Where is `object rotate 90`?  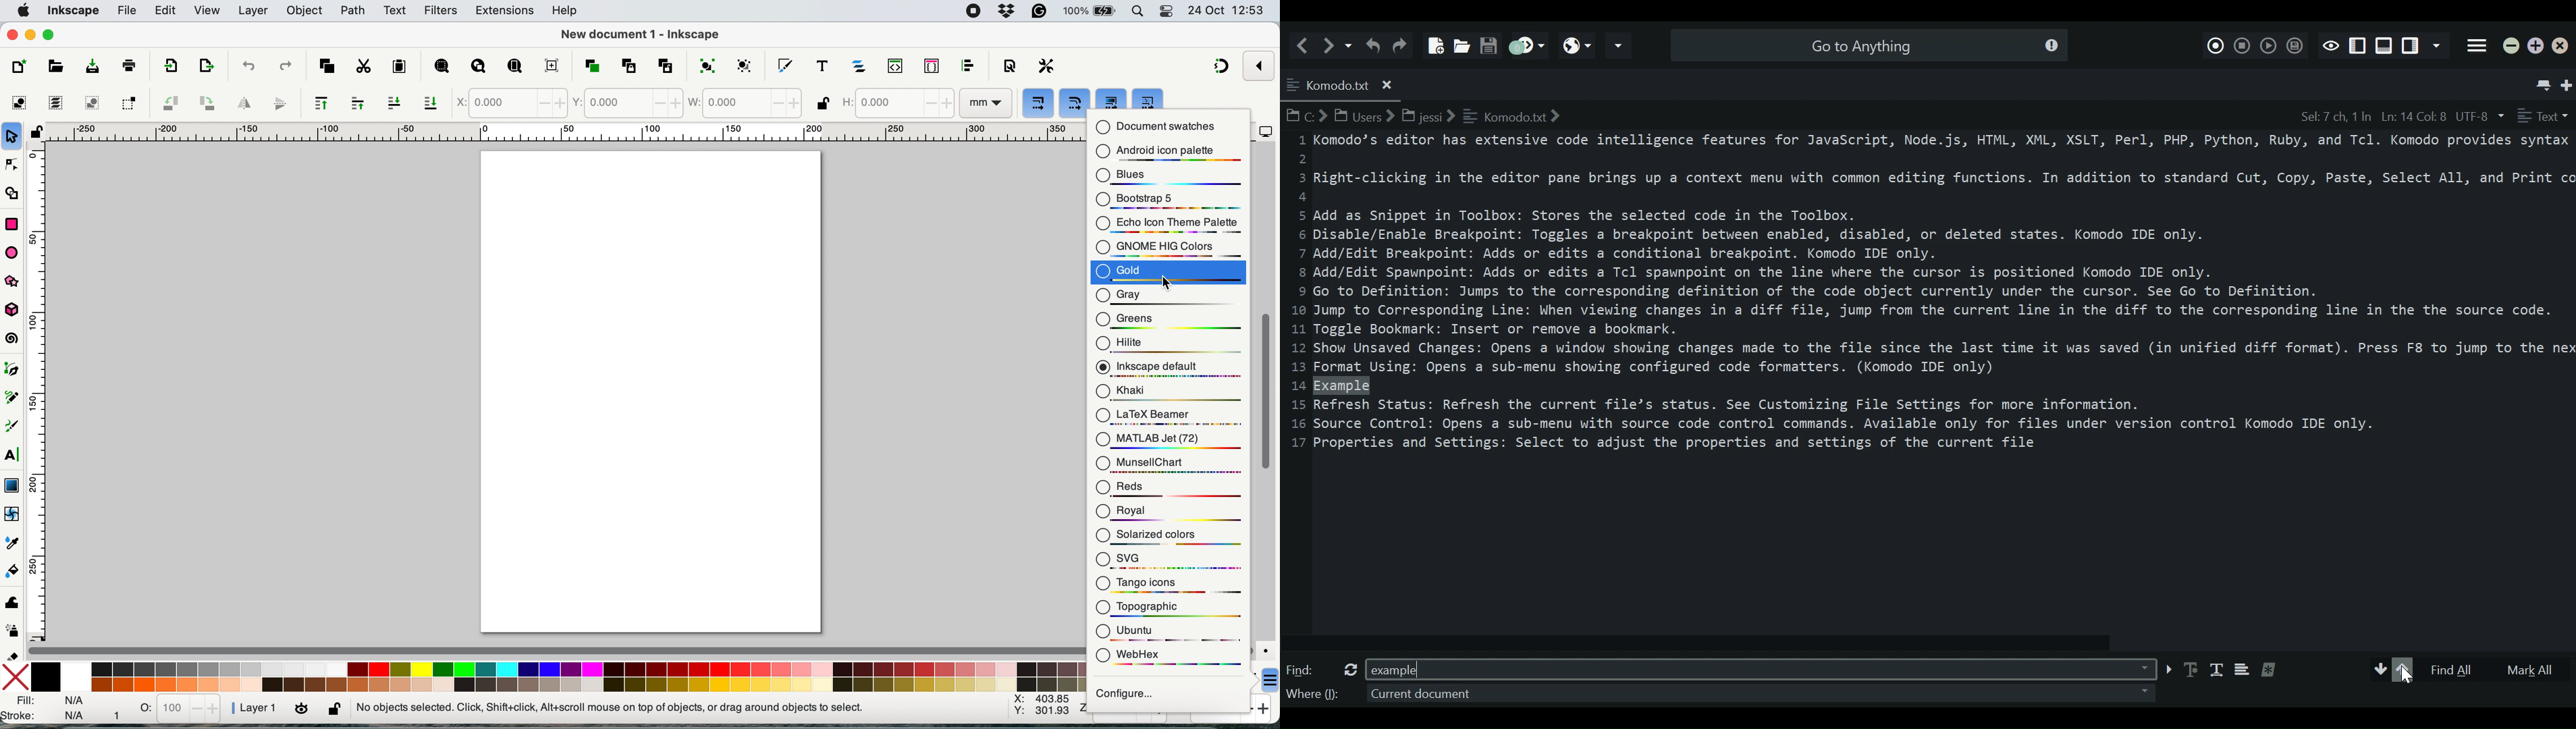
object rotate 90 is located at coordinates (208, 103).